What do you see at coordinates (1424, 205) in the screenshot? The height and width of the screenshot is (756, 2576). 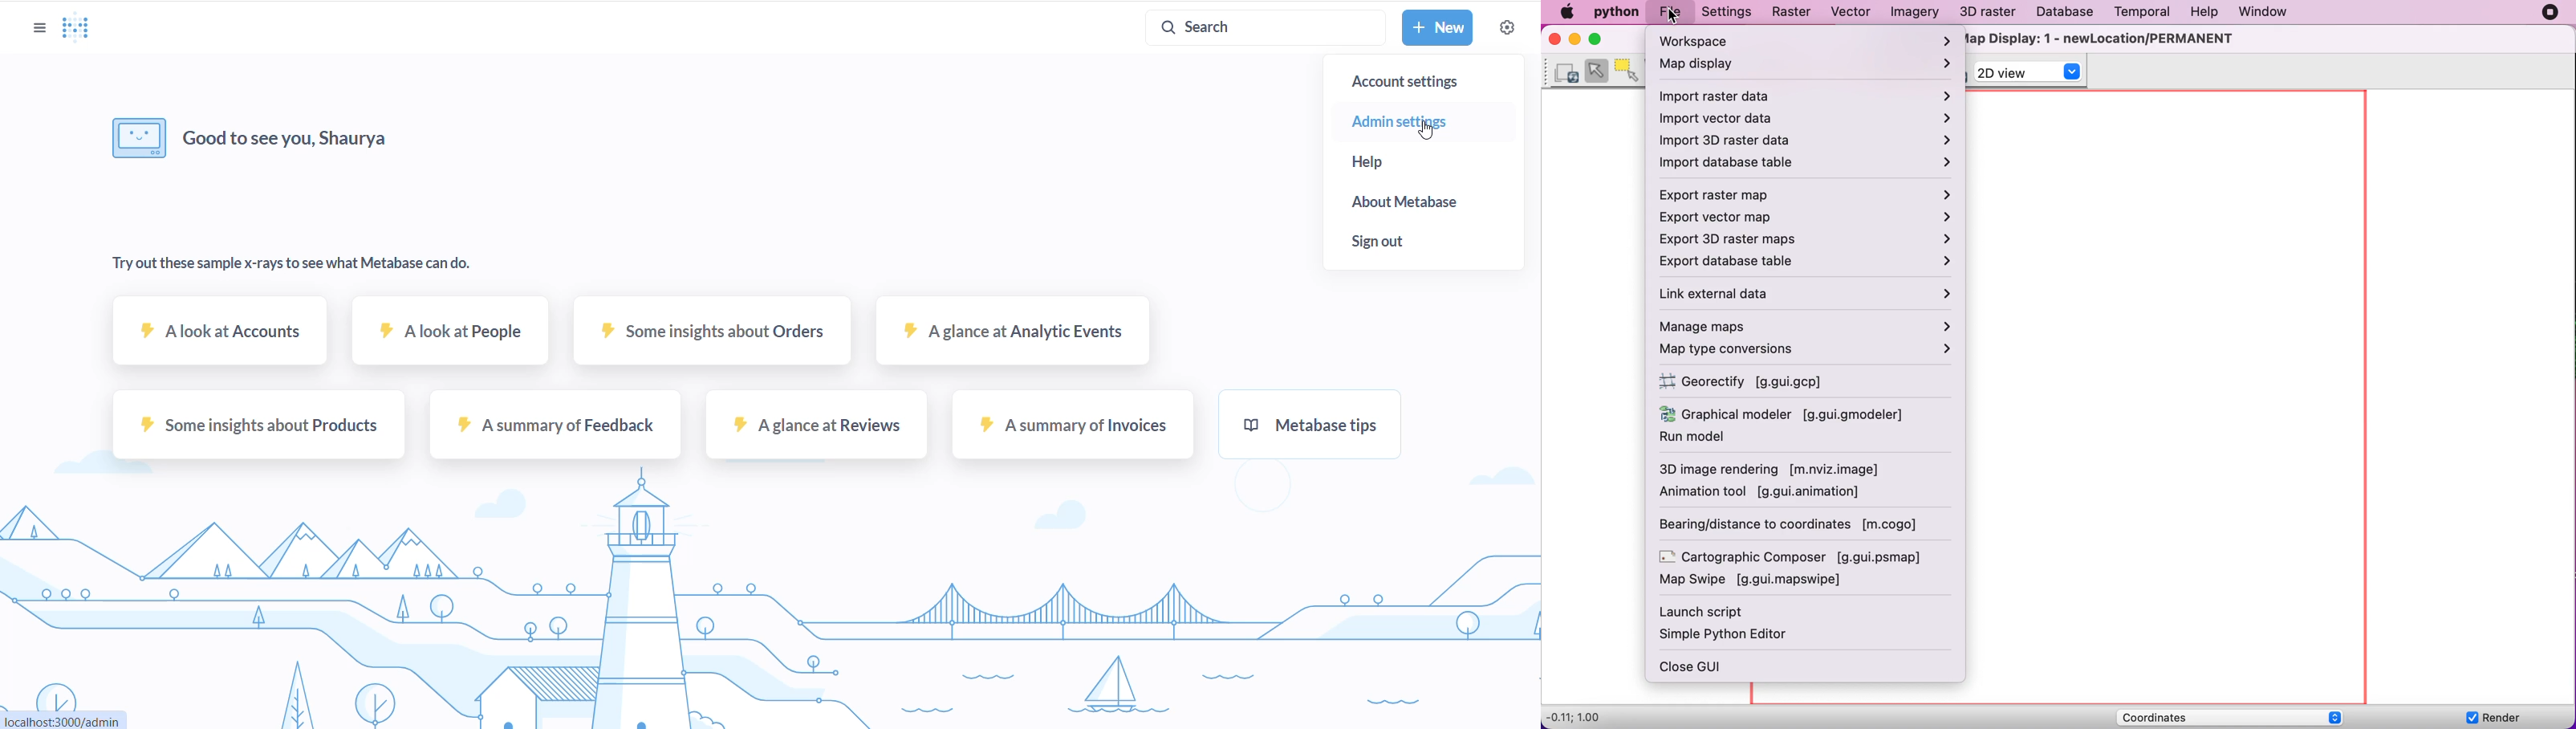 I see `about metabase` at bounding box center [1424, 205].